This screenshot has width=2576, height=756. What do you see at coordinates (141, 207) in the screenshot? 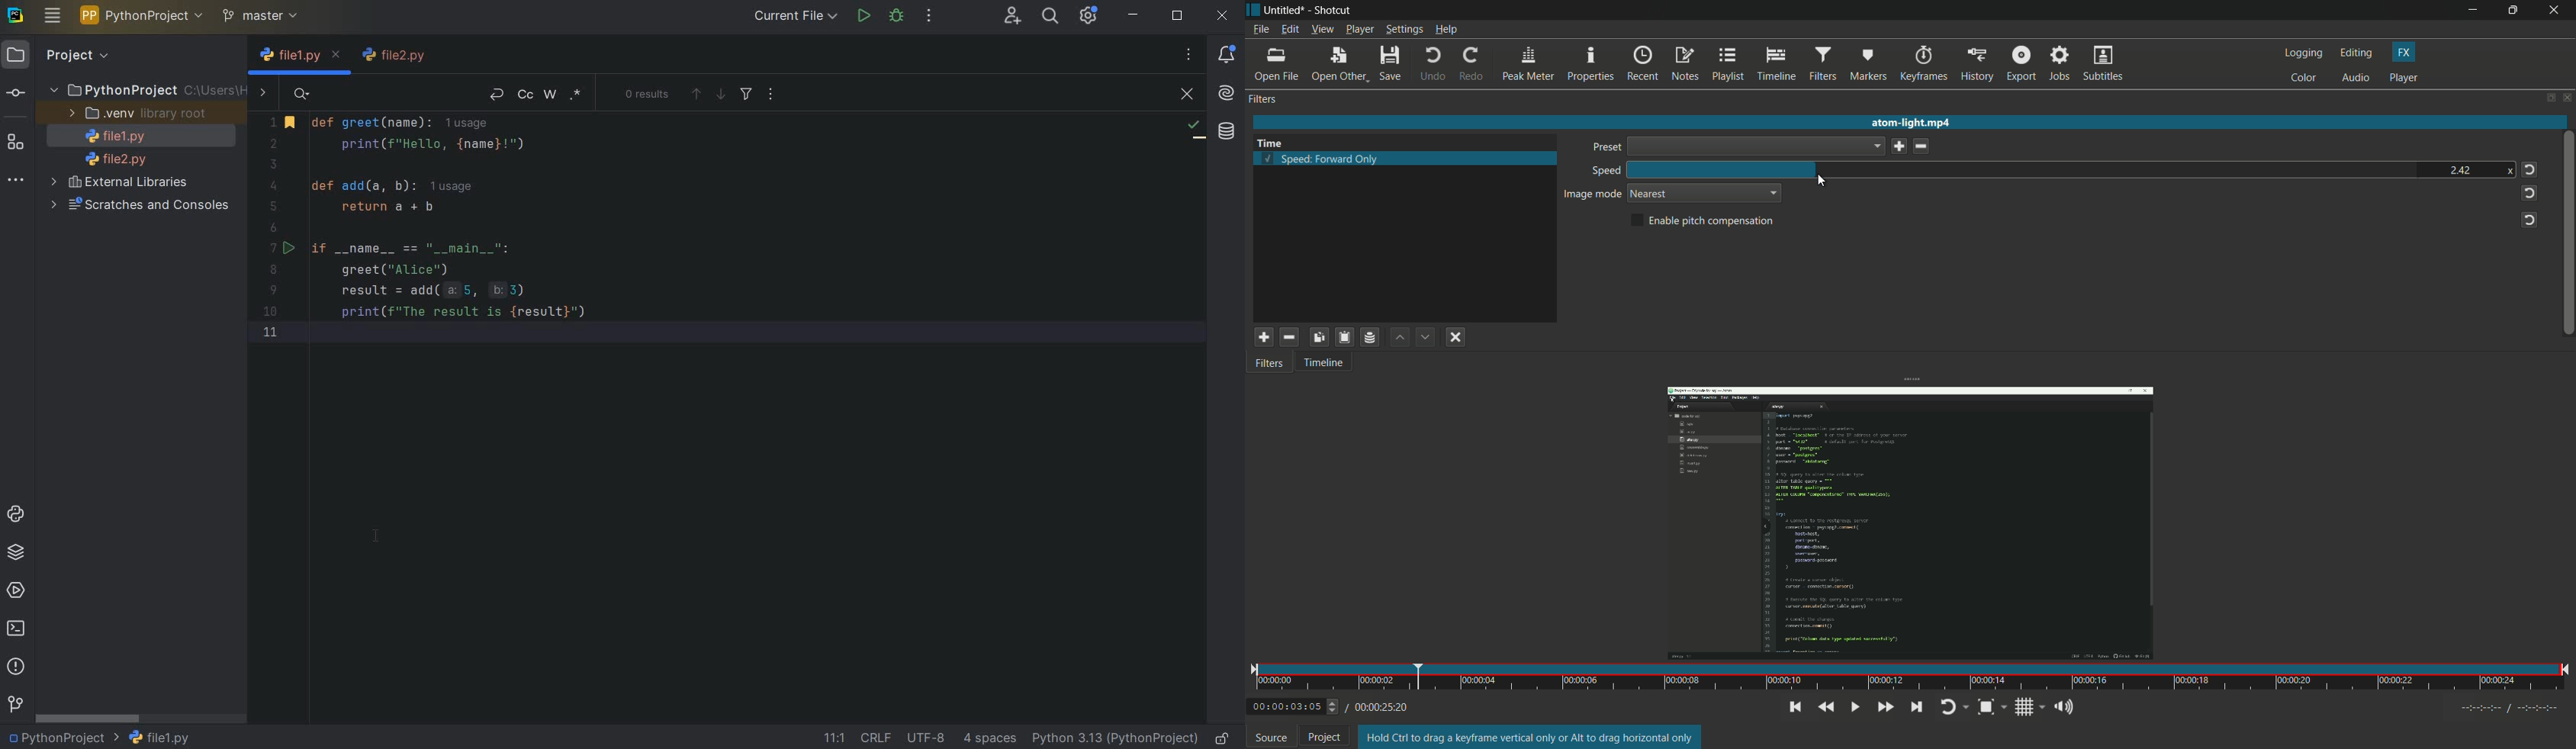
I see `SCRATCHES AND CONSOLES` at bounding box center [141, 207].